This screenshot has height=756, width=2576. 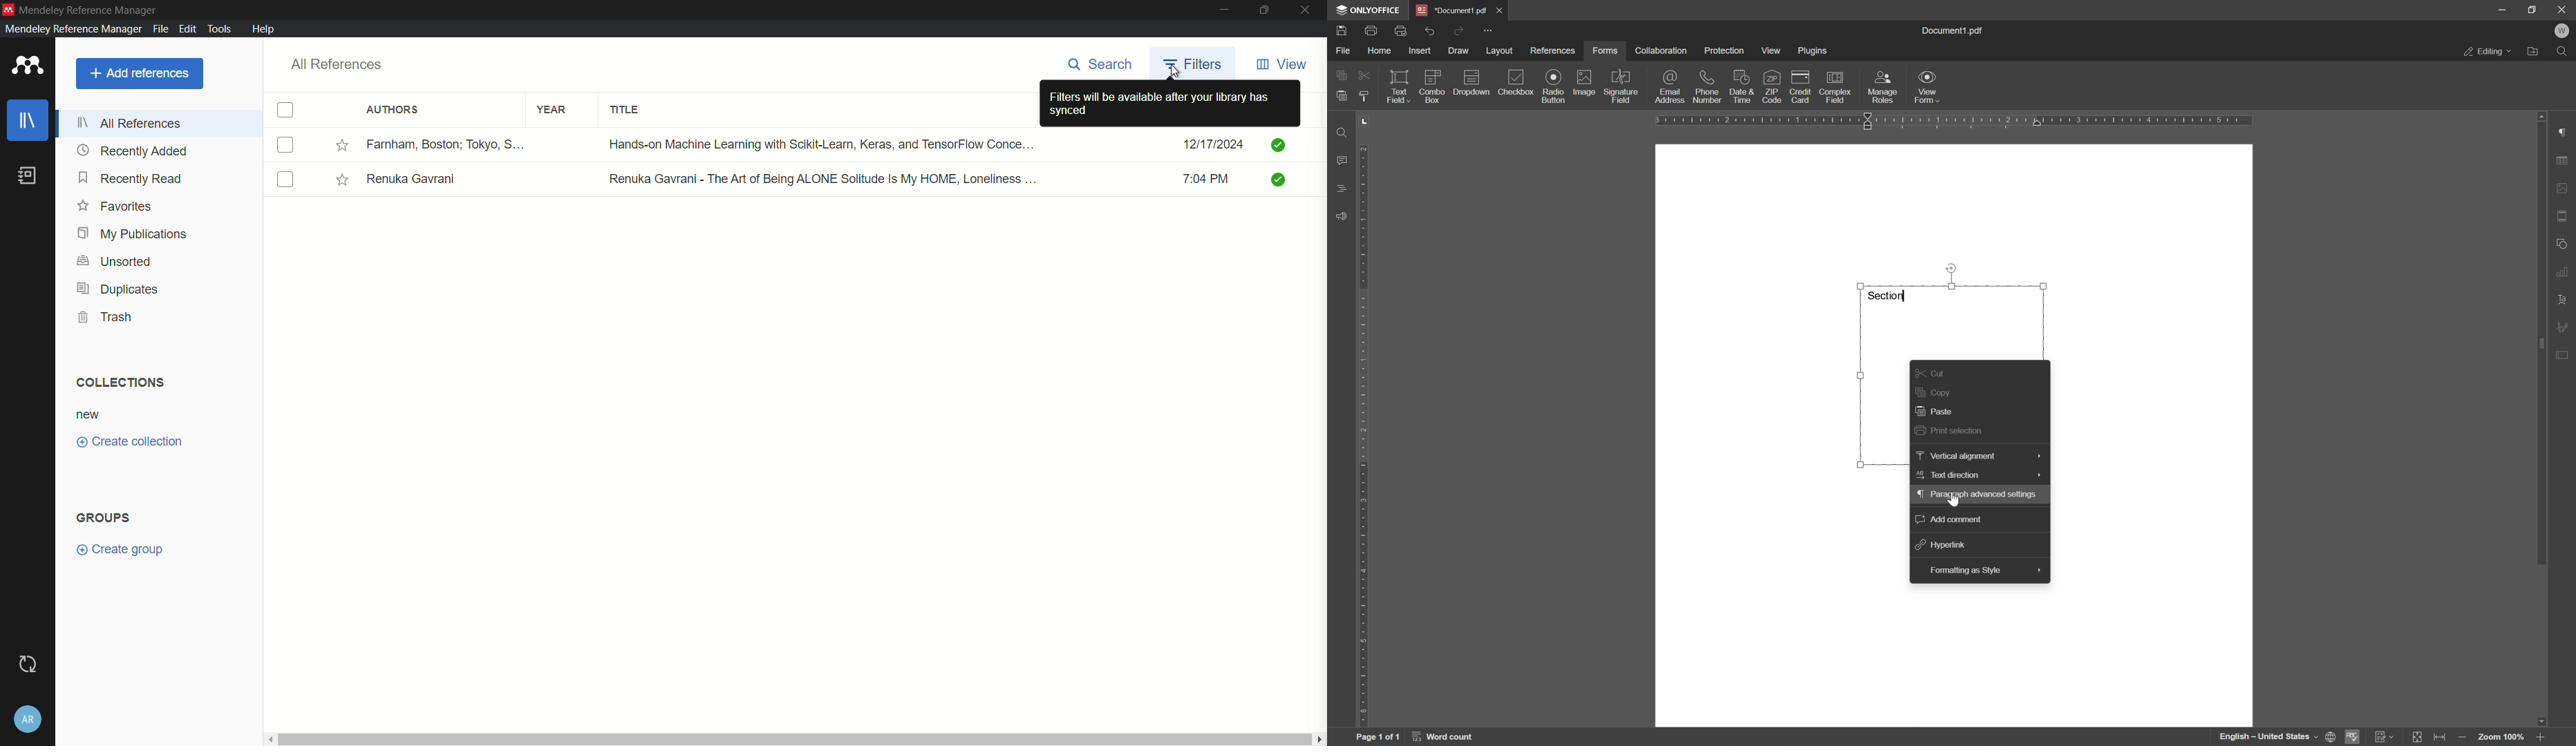 What do you see at coordinates (2565, 327) in the screenshot?
I see `signature settings` at bounding box center [2565, 327].